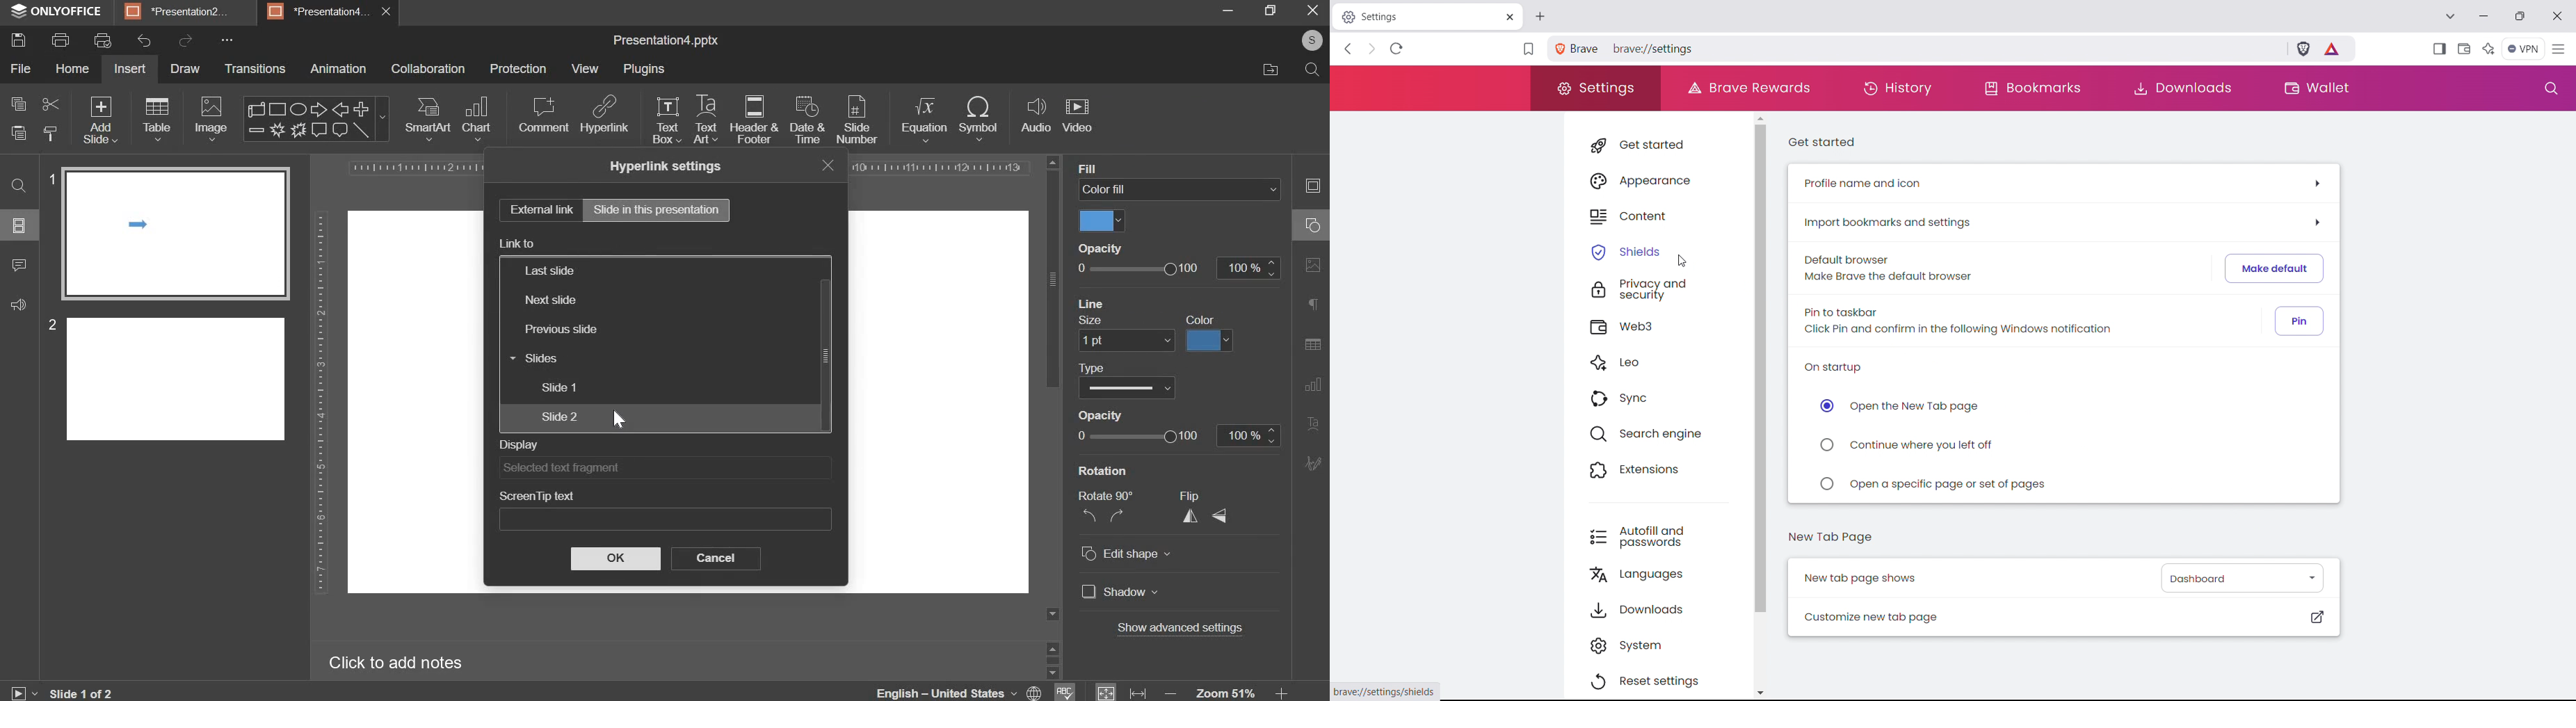 This screenshot has height=728, width=2576. I want to click on New tab page shows, so click(1861, 578).